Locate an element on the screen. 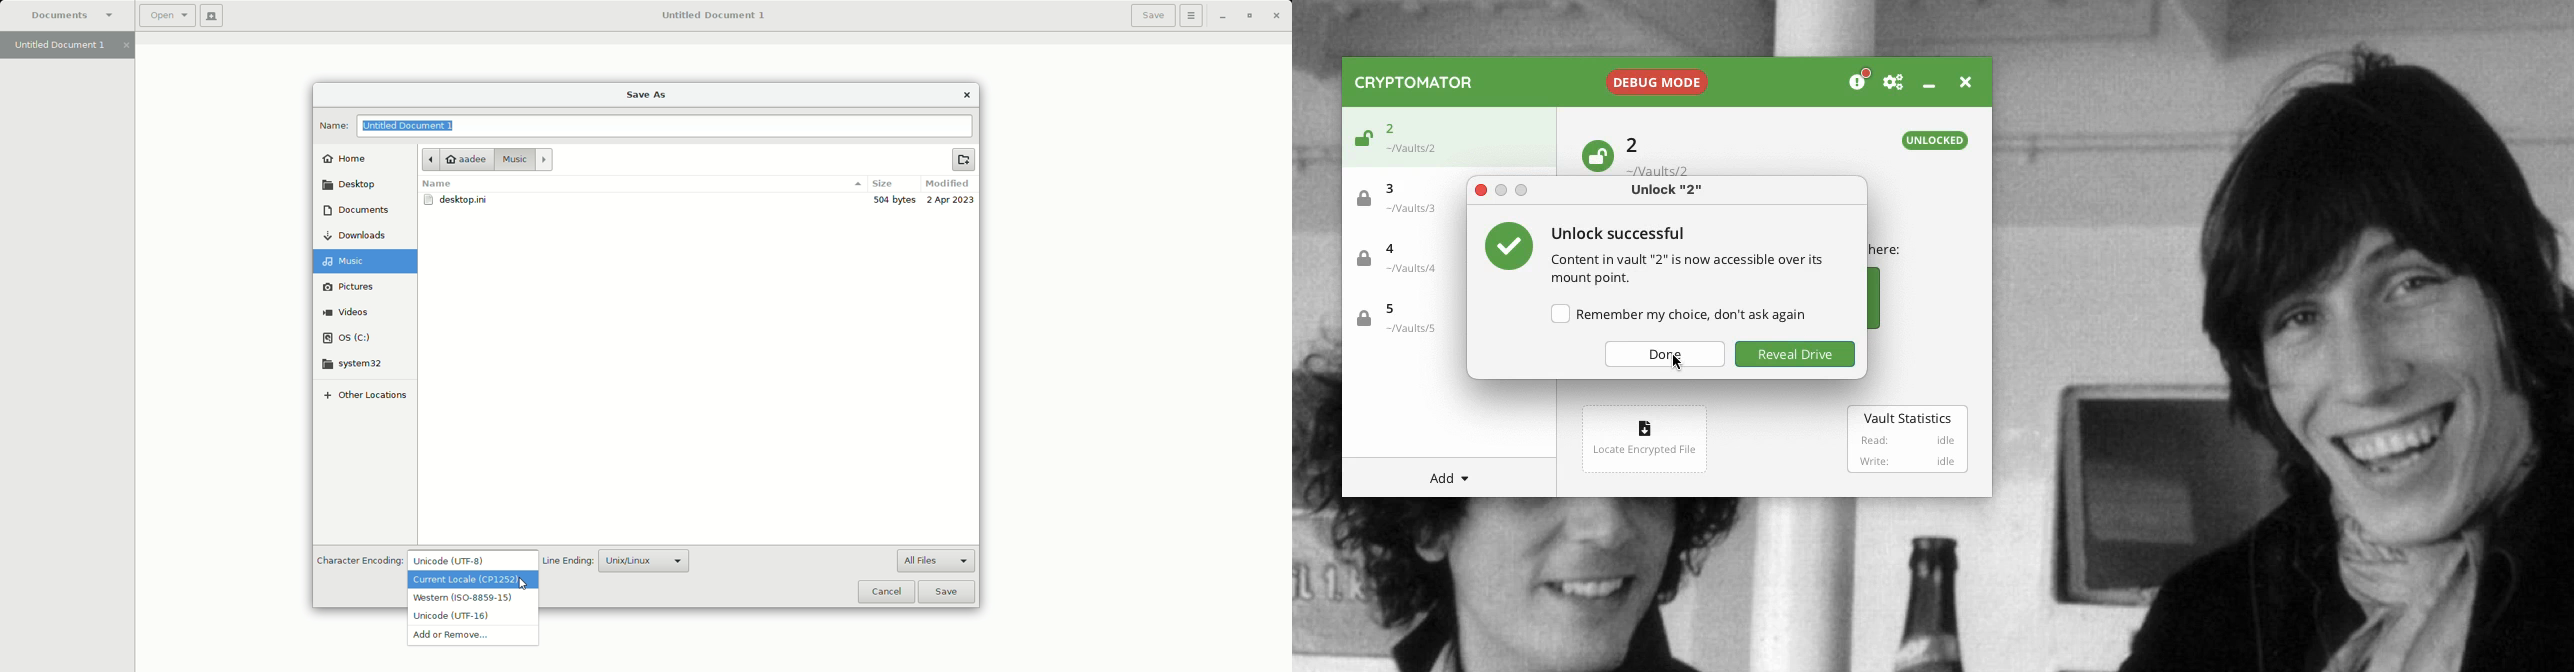  New is located at coordinates (209, 17).